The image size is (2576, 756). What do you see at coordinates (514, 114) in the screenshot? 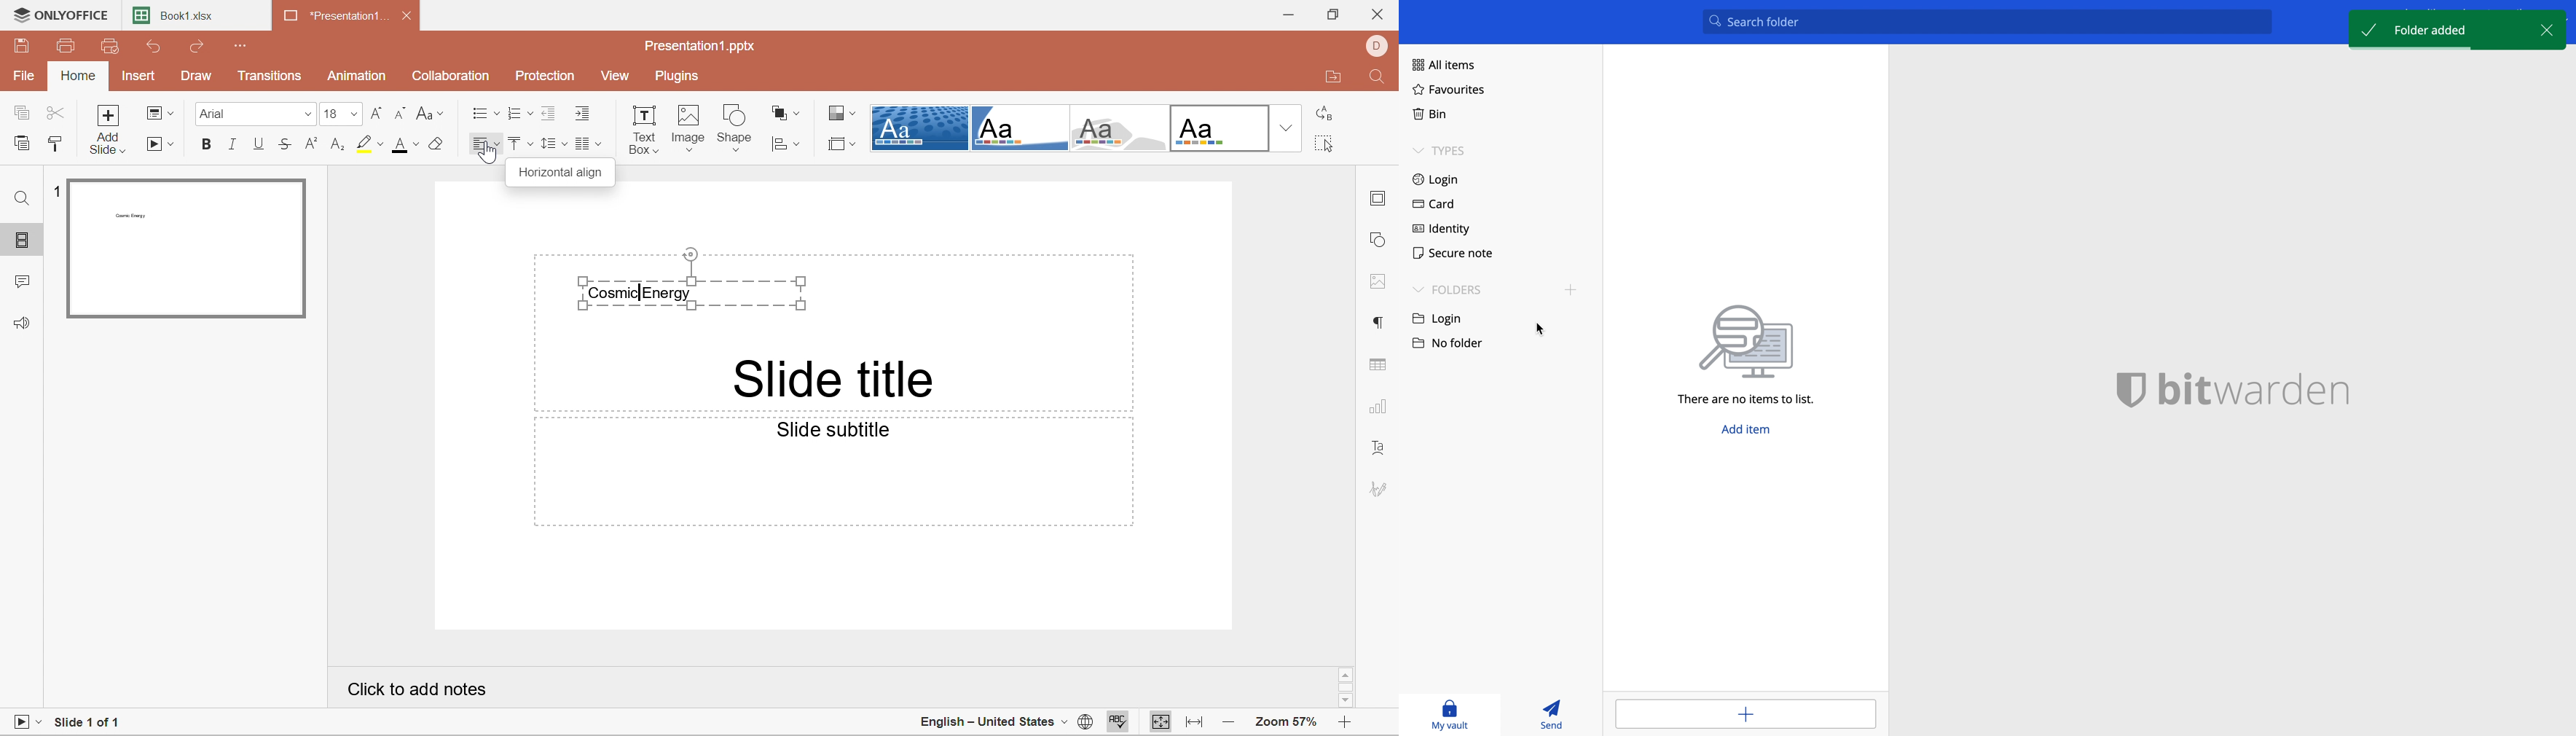
I see `Numbering` at bounding box center [514, 114].